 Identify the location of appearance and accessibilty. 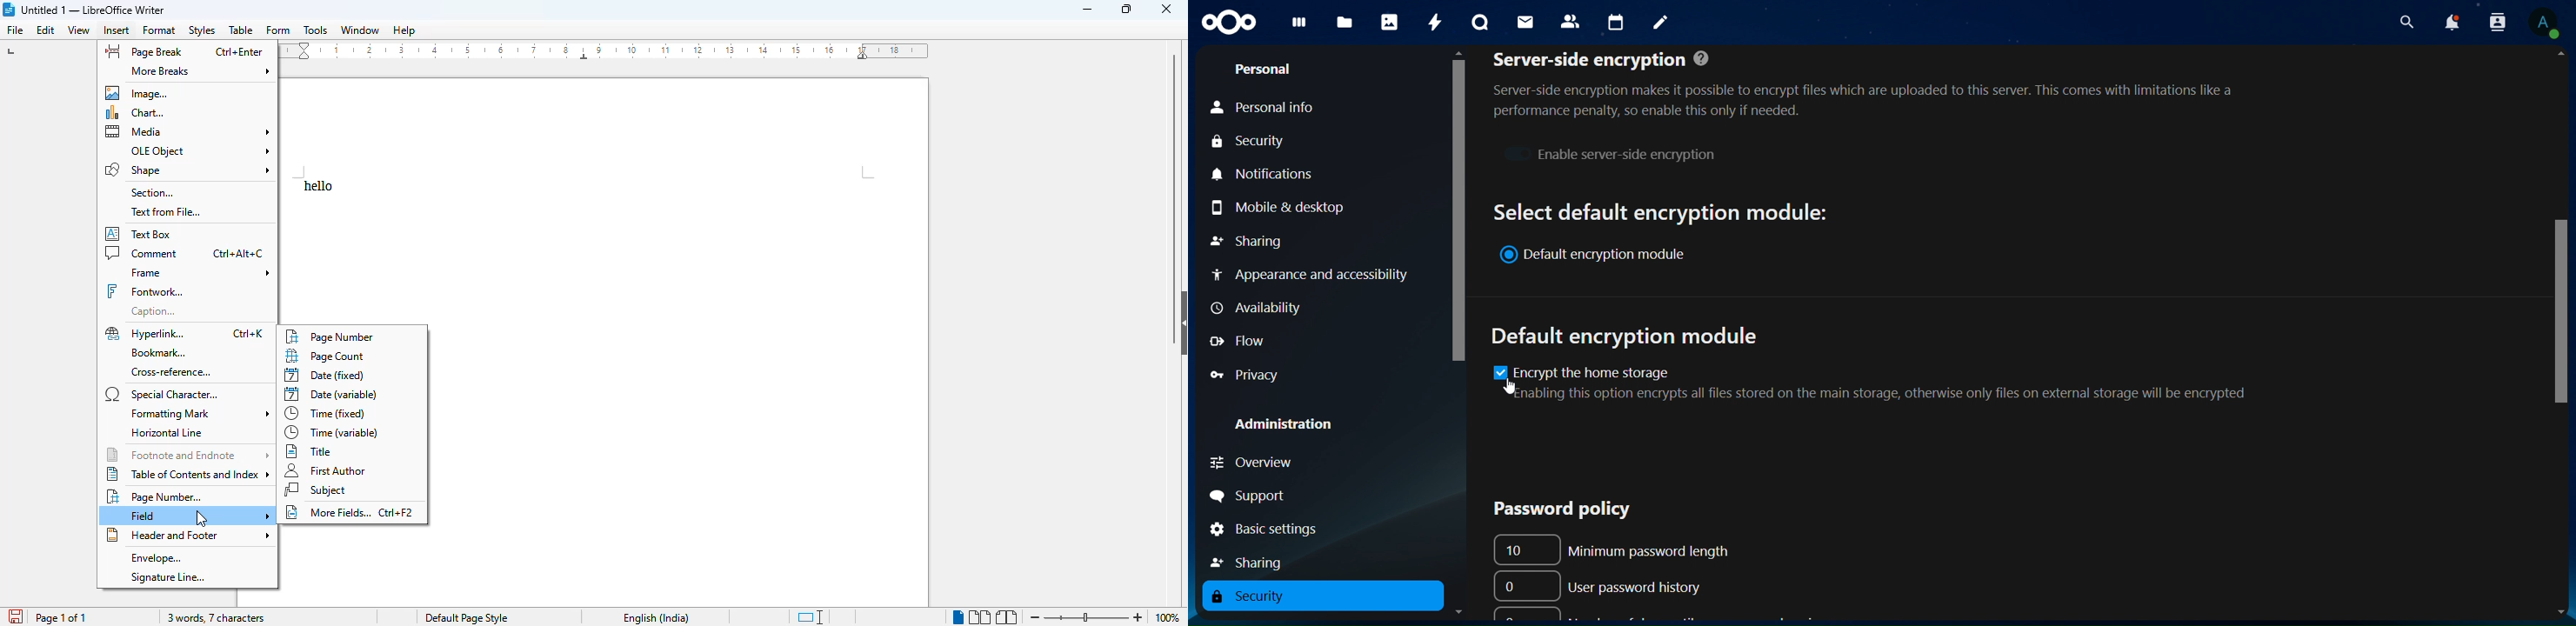
(1314, 274).